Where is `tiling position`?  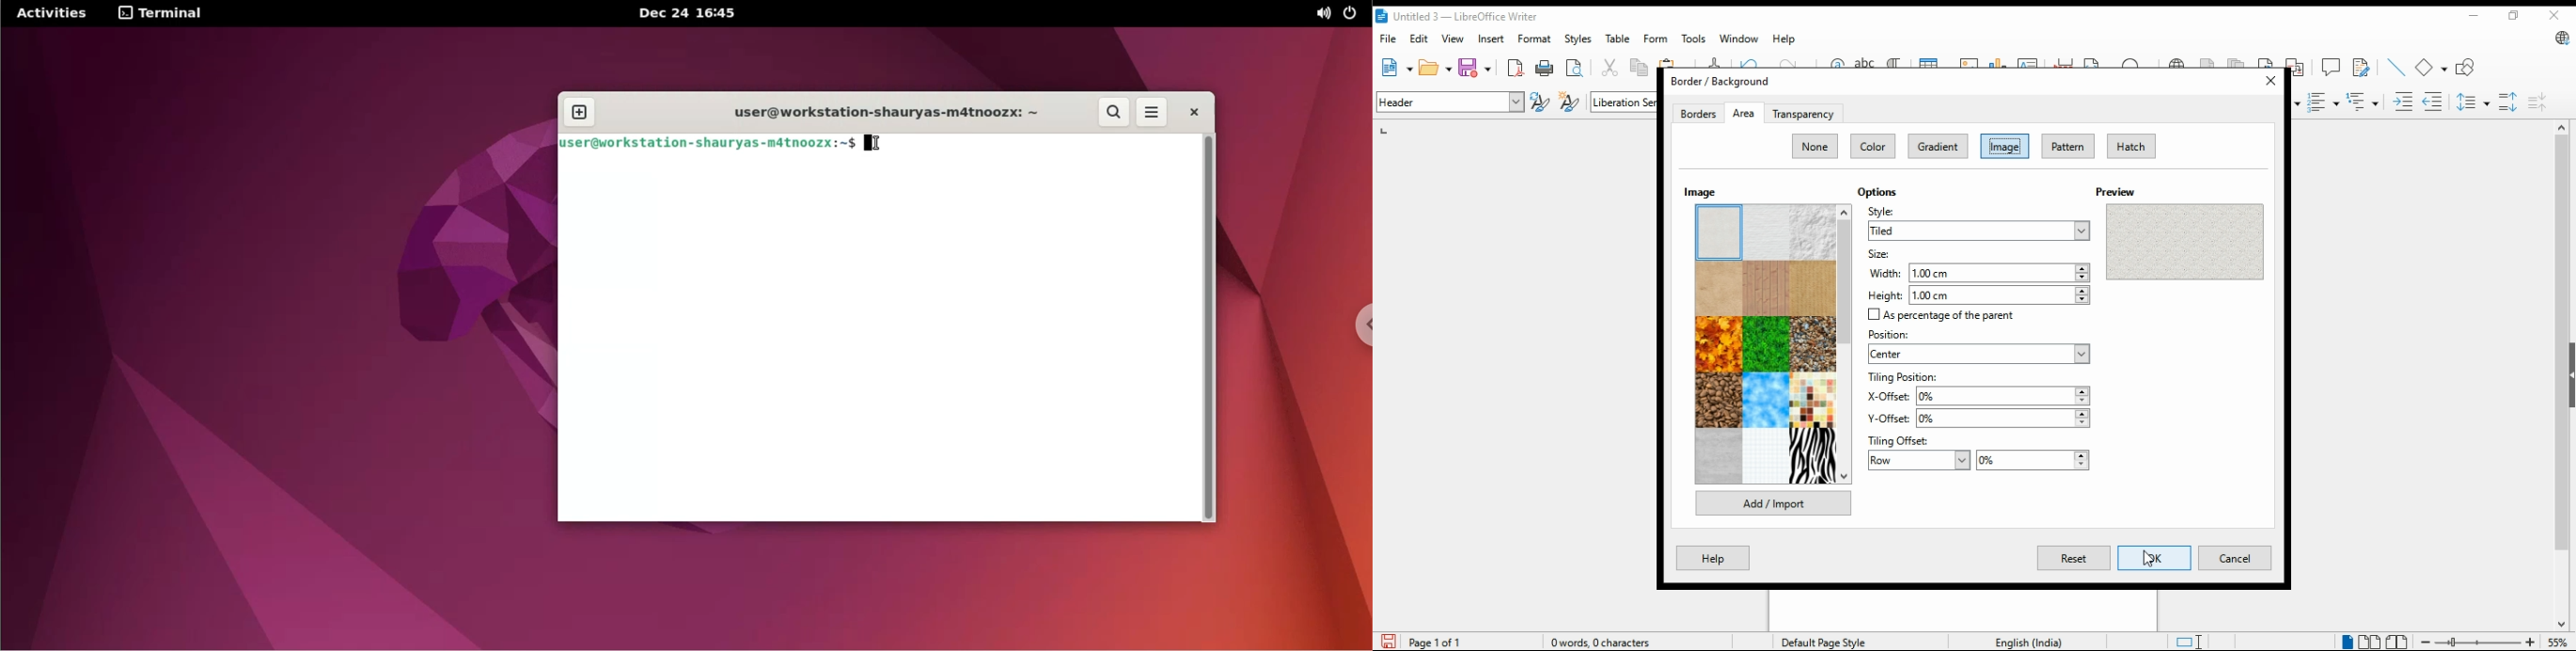
tiling position is located at coordinates (1912, 377).